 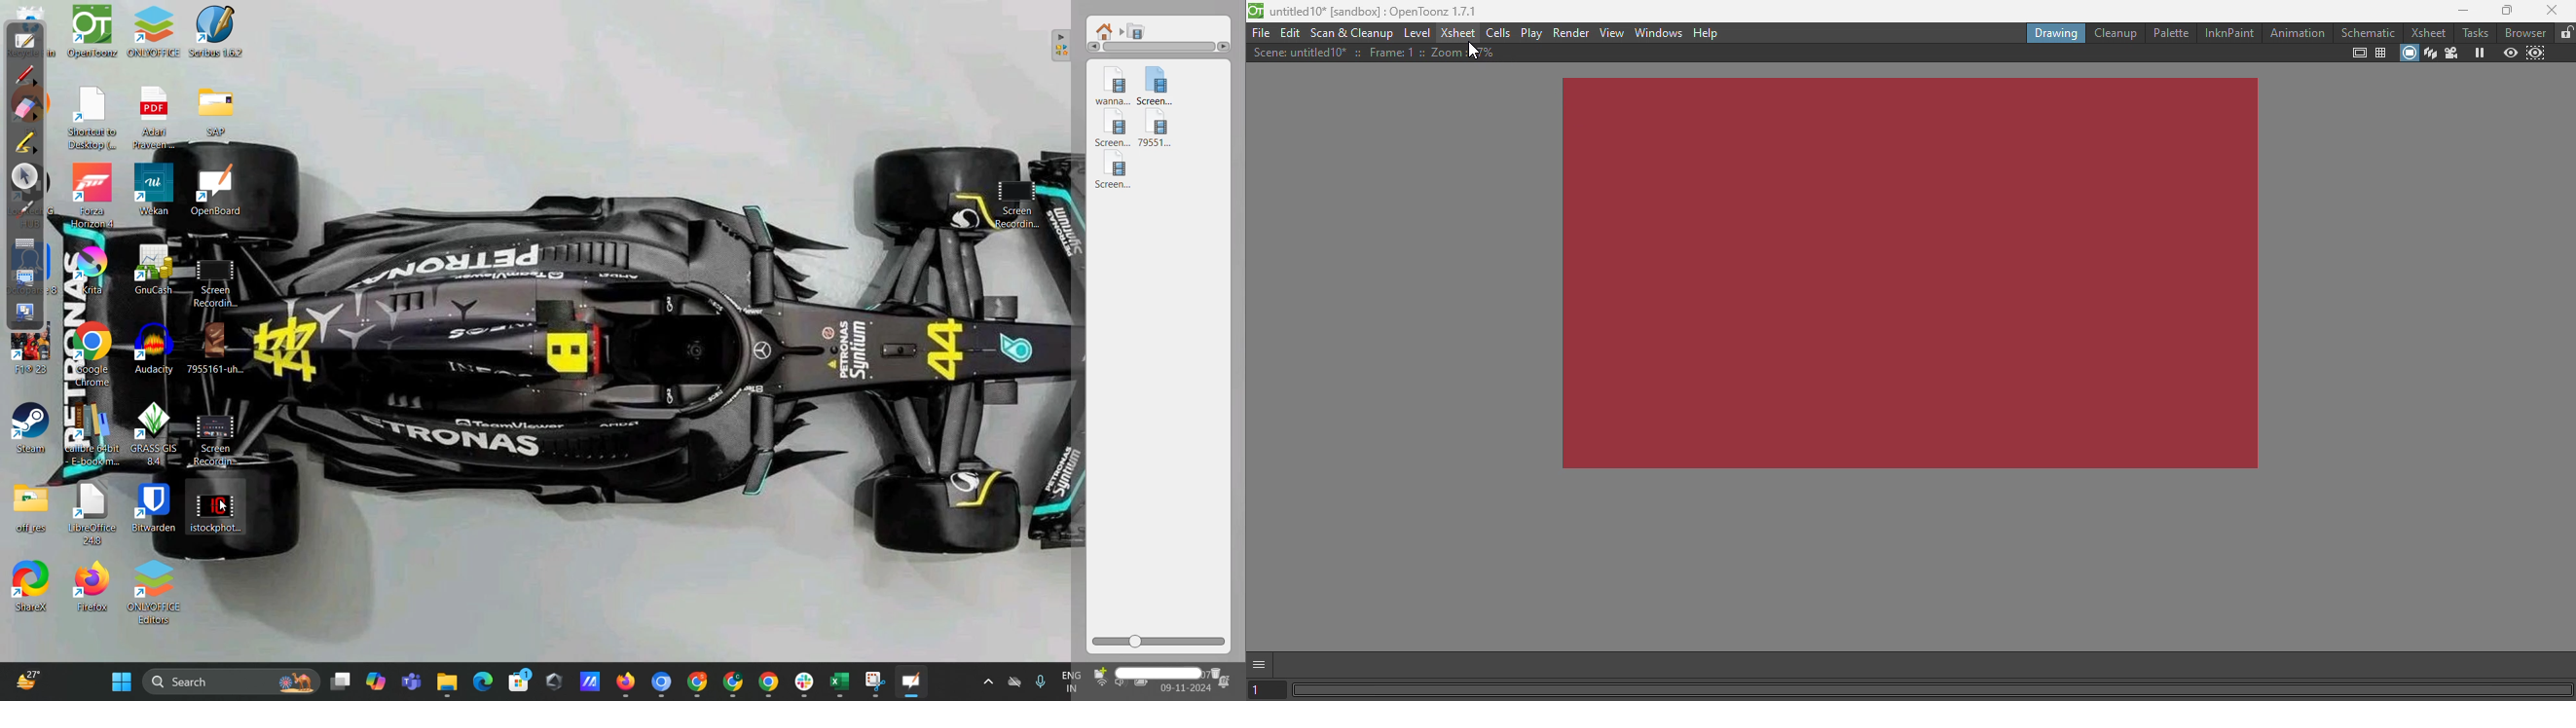 I want to click on GnuCash, so click(x=155, y=271).